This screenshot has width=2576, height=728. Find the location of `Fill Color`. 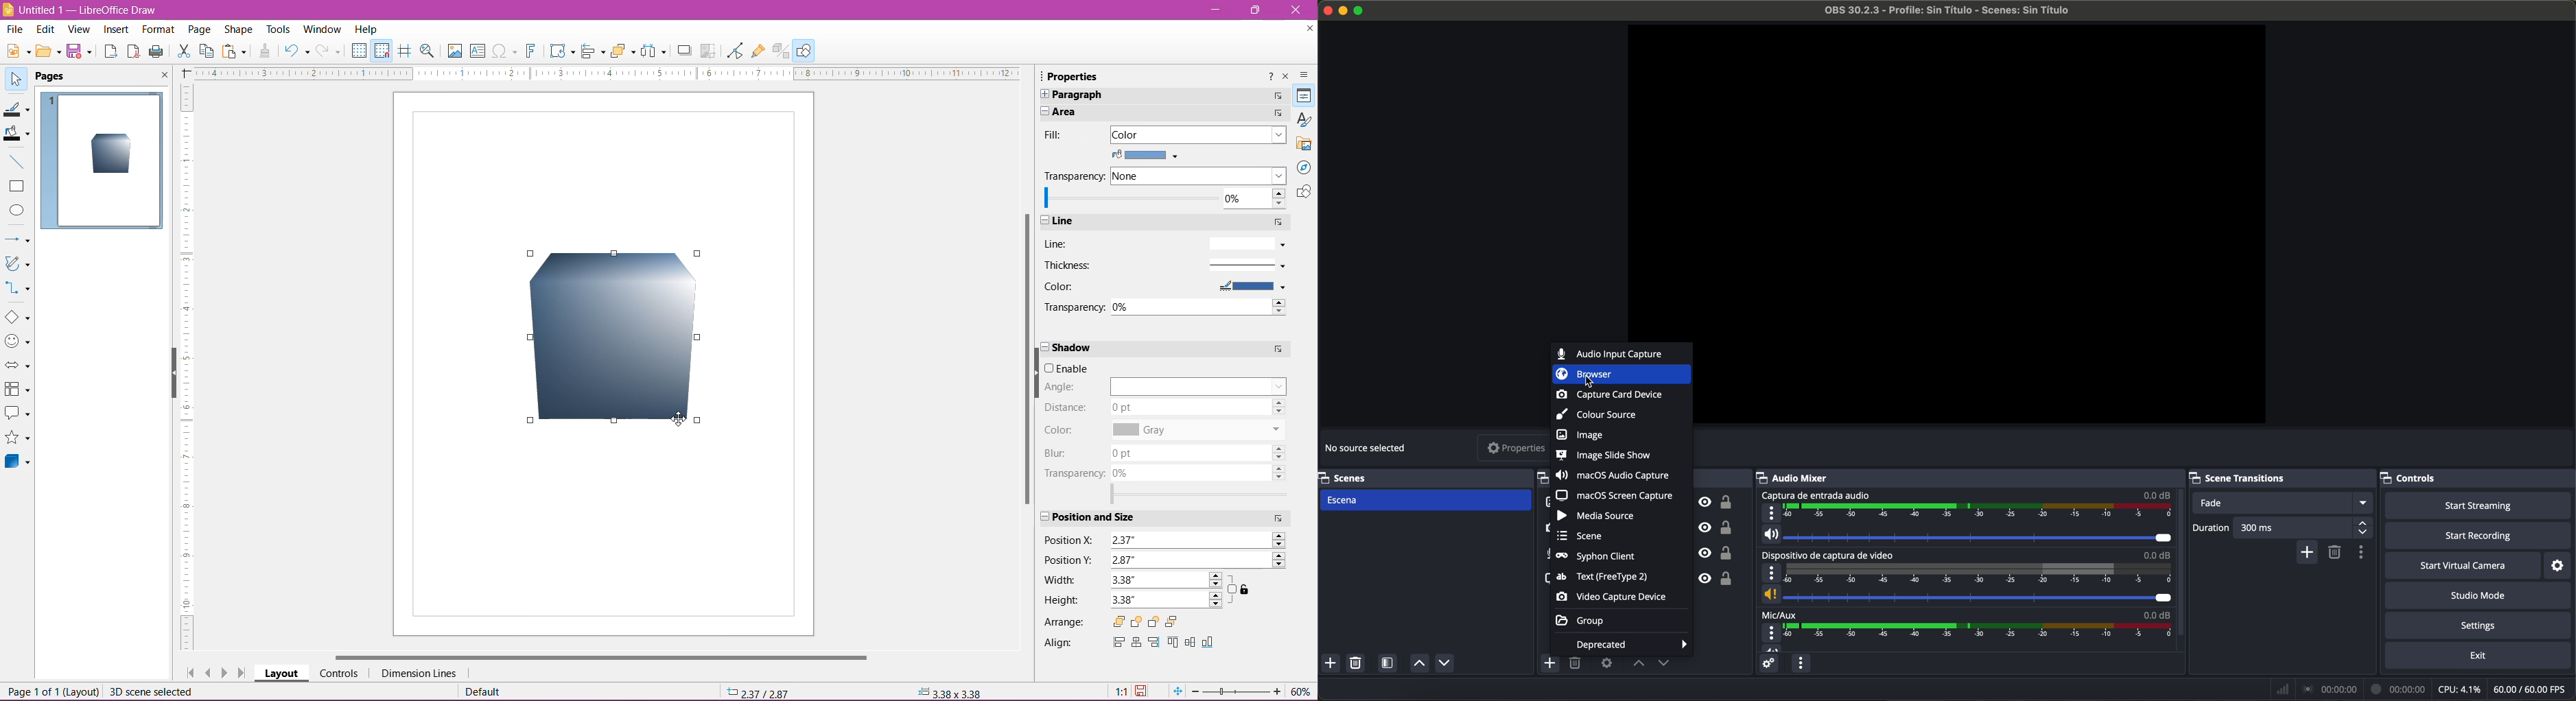

Fill Color is located at coordinates (16, 134).